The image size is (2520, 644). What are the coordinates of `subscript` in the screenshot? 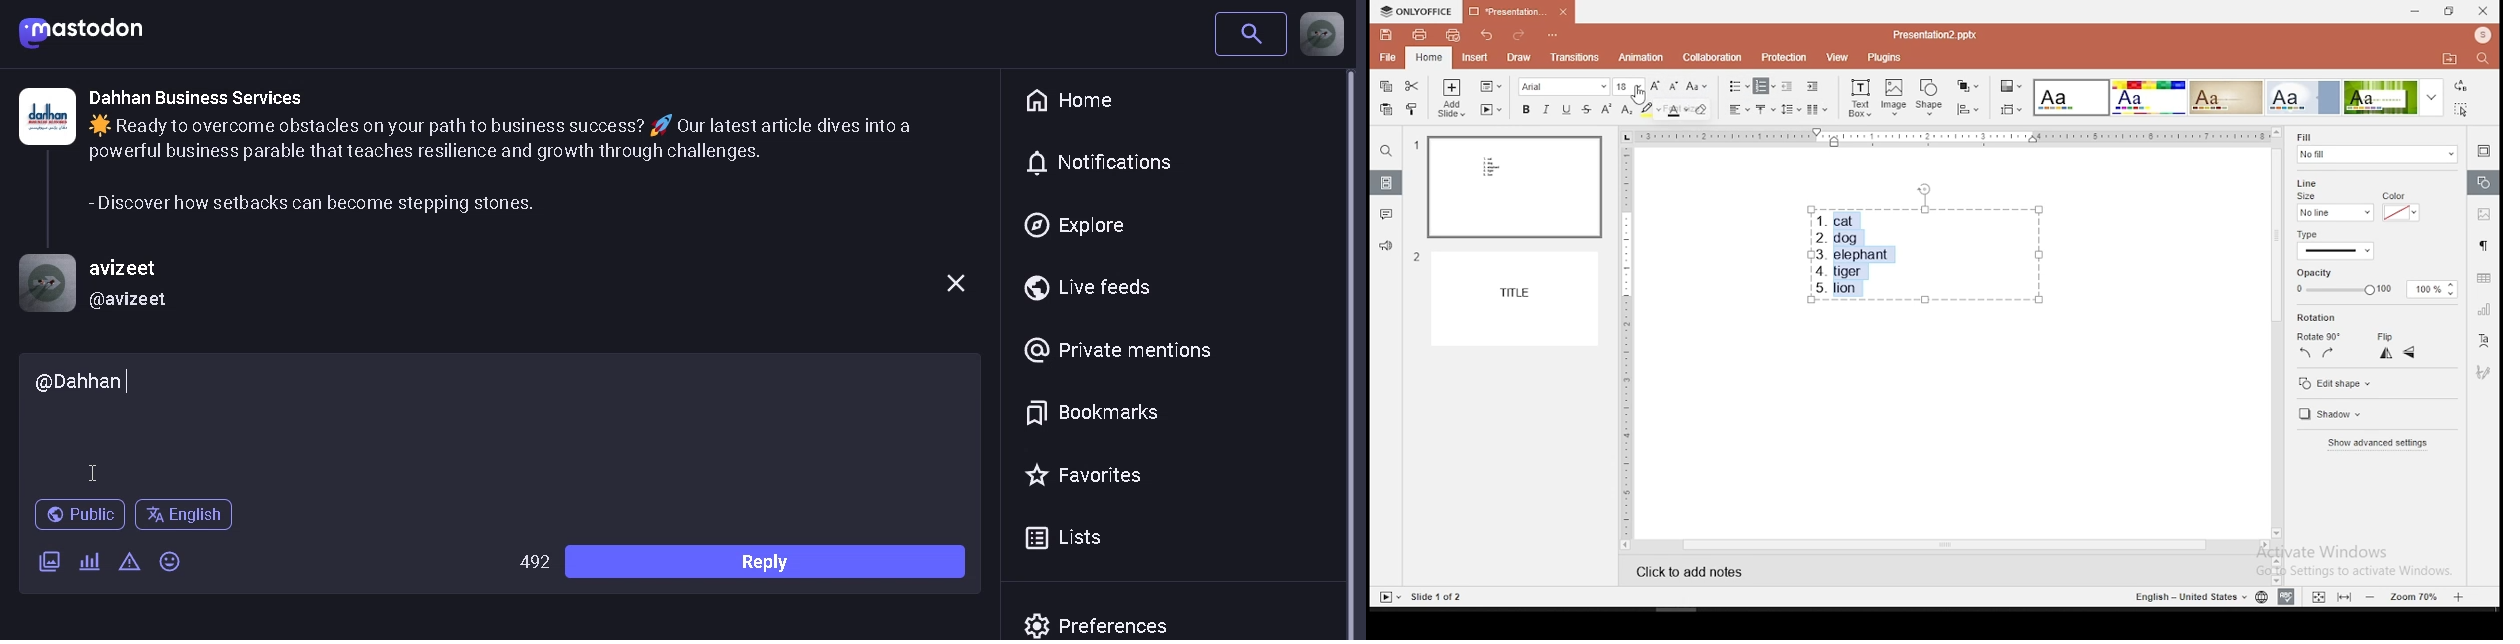 It's located at (1626, 110).